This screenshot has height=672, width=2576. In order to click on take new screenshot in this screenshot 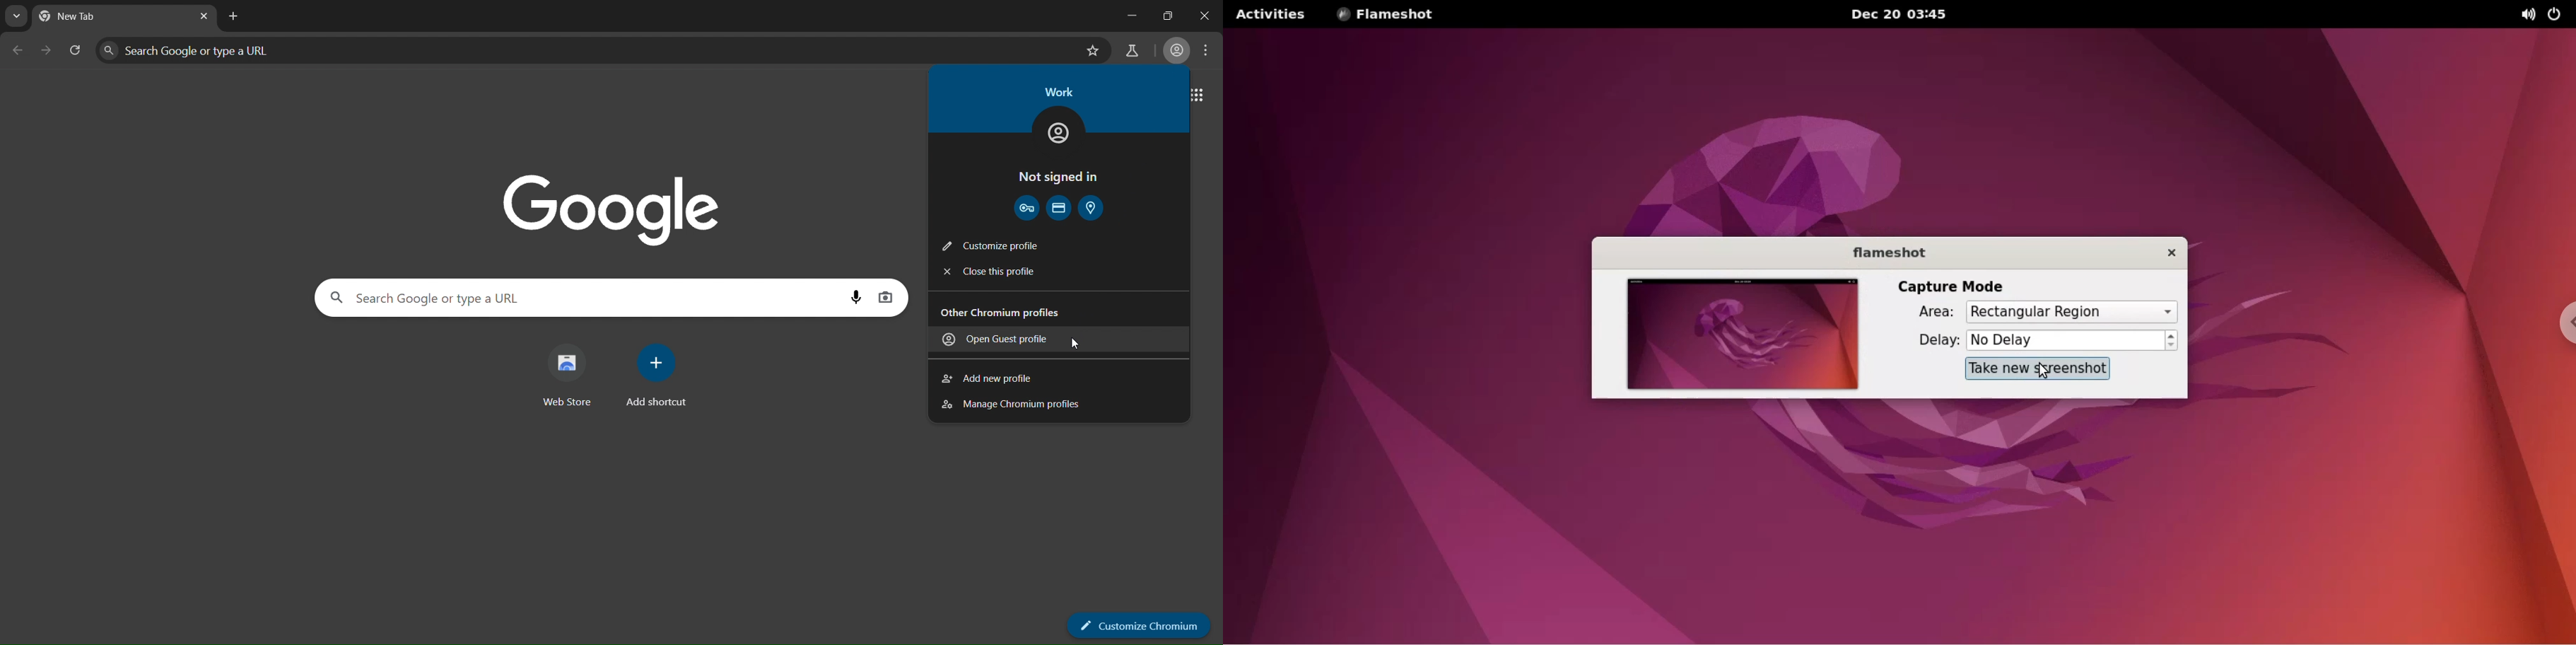, I will do `click(2039, 368)`.